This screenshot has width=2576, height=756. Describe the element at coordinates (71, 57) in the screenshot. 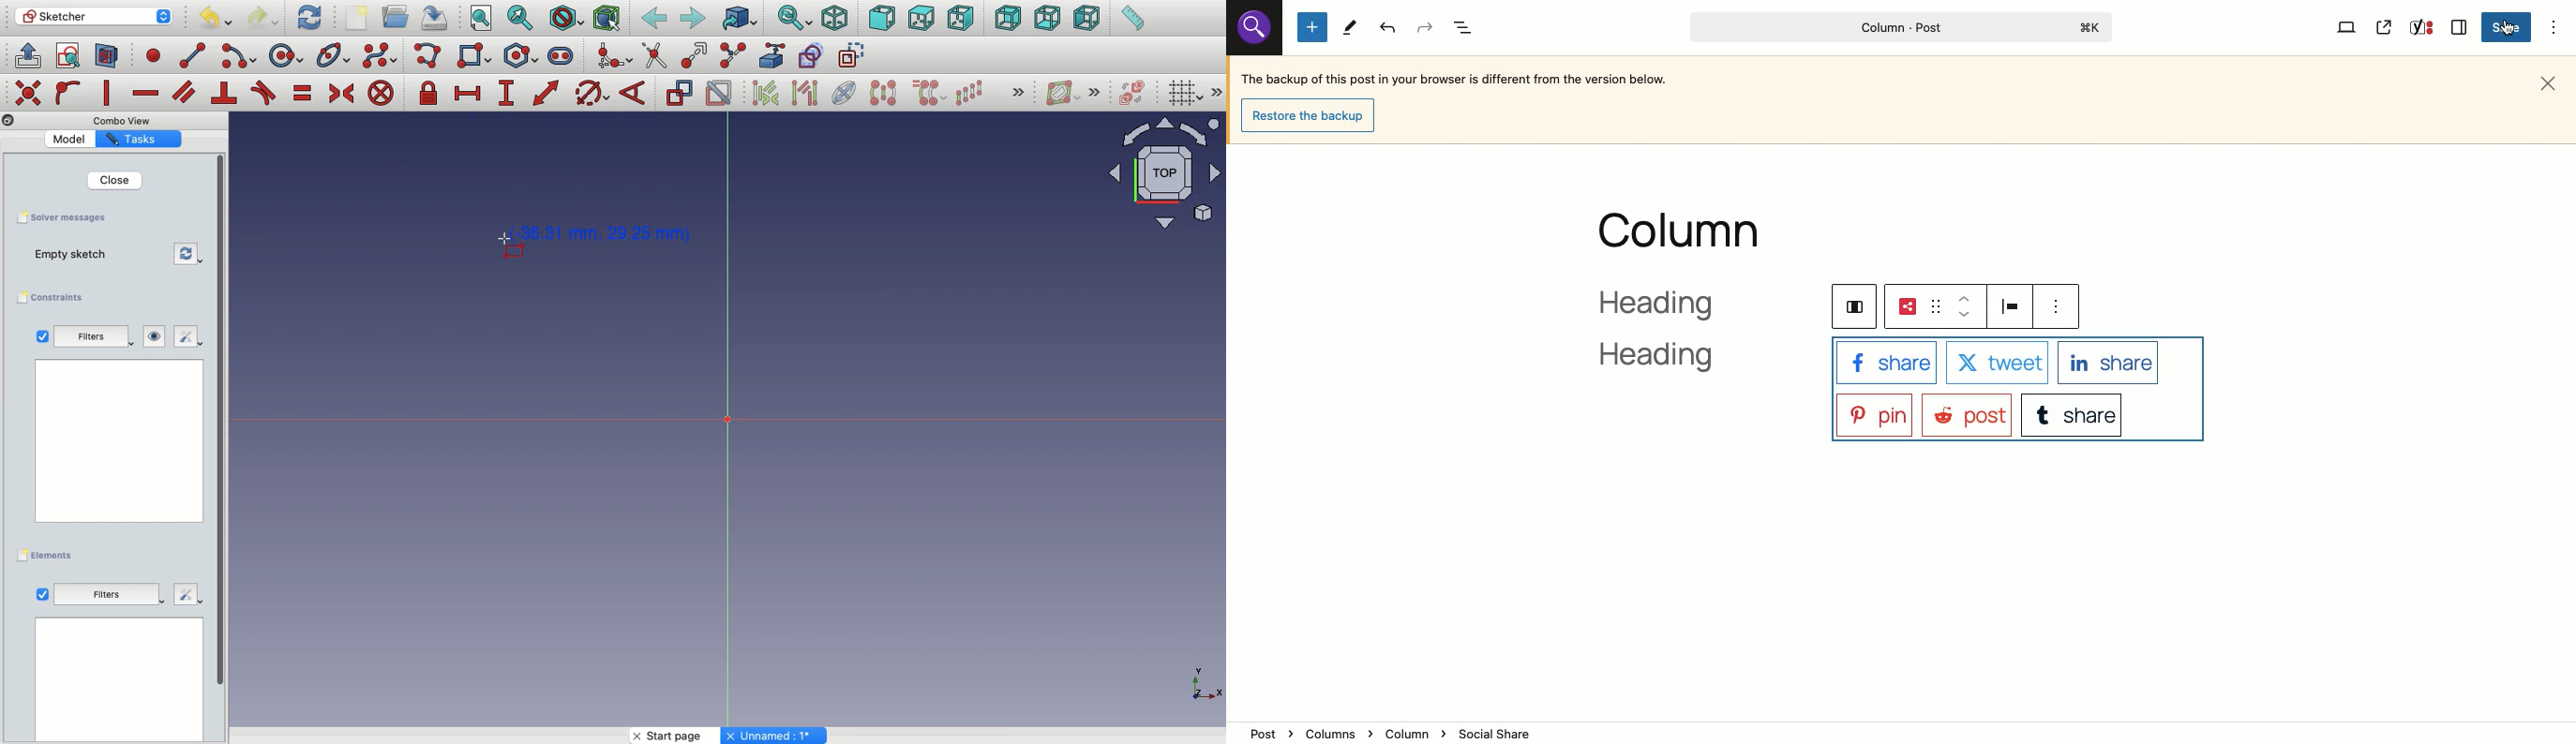

I see `view sketch` at that location.